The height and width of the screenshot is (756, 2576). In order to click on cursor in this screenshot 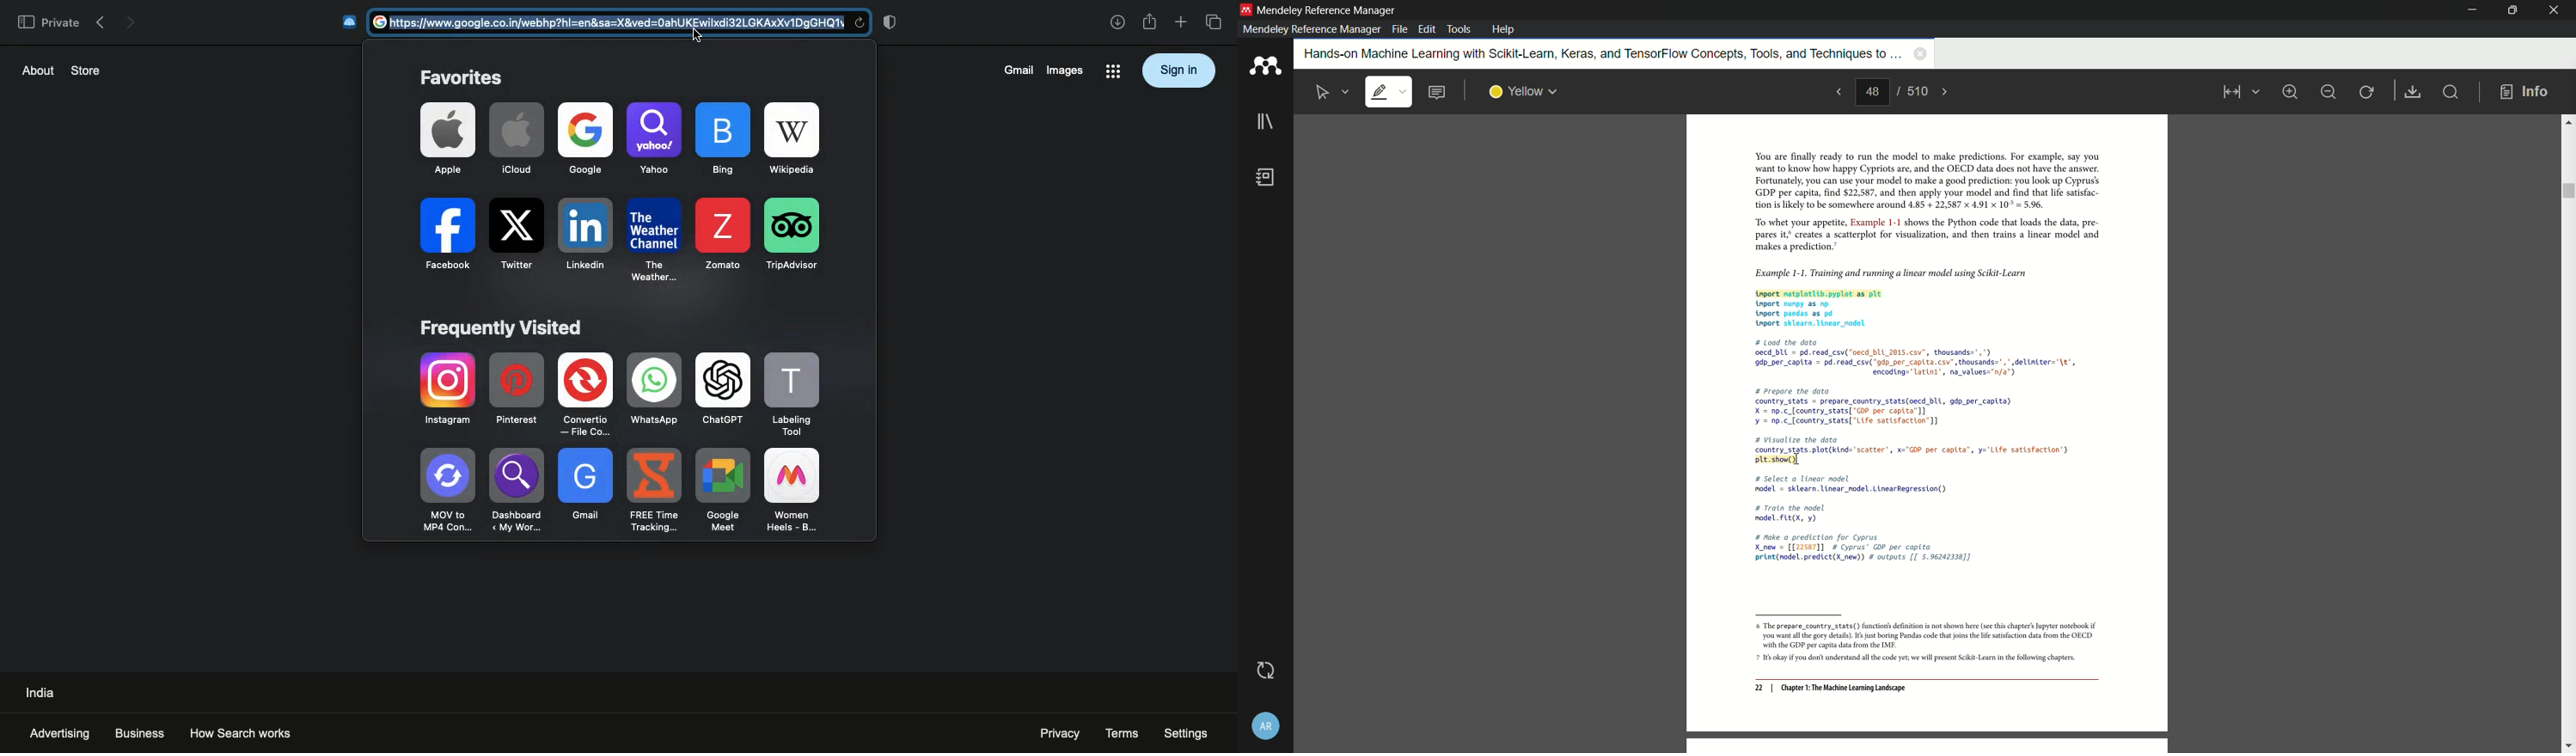, I will do `click(1795, 458)`.